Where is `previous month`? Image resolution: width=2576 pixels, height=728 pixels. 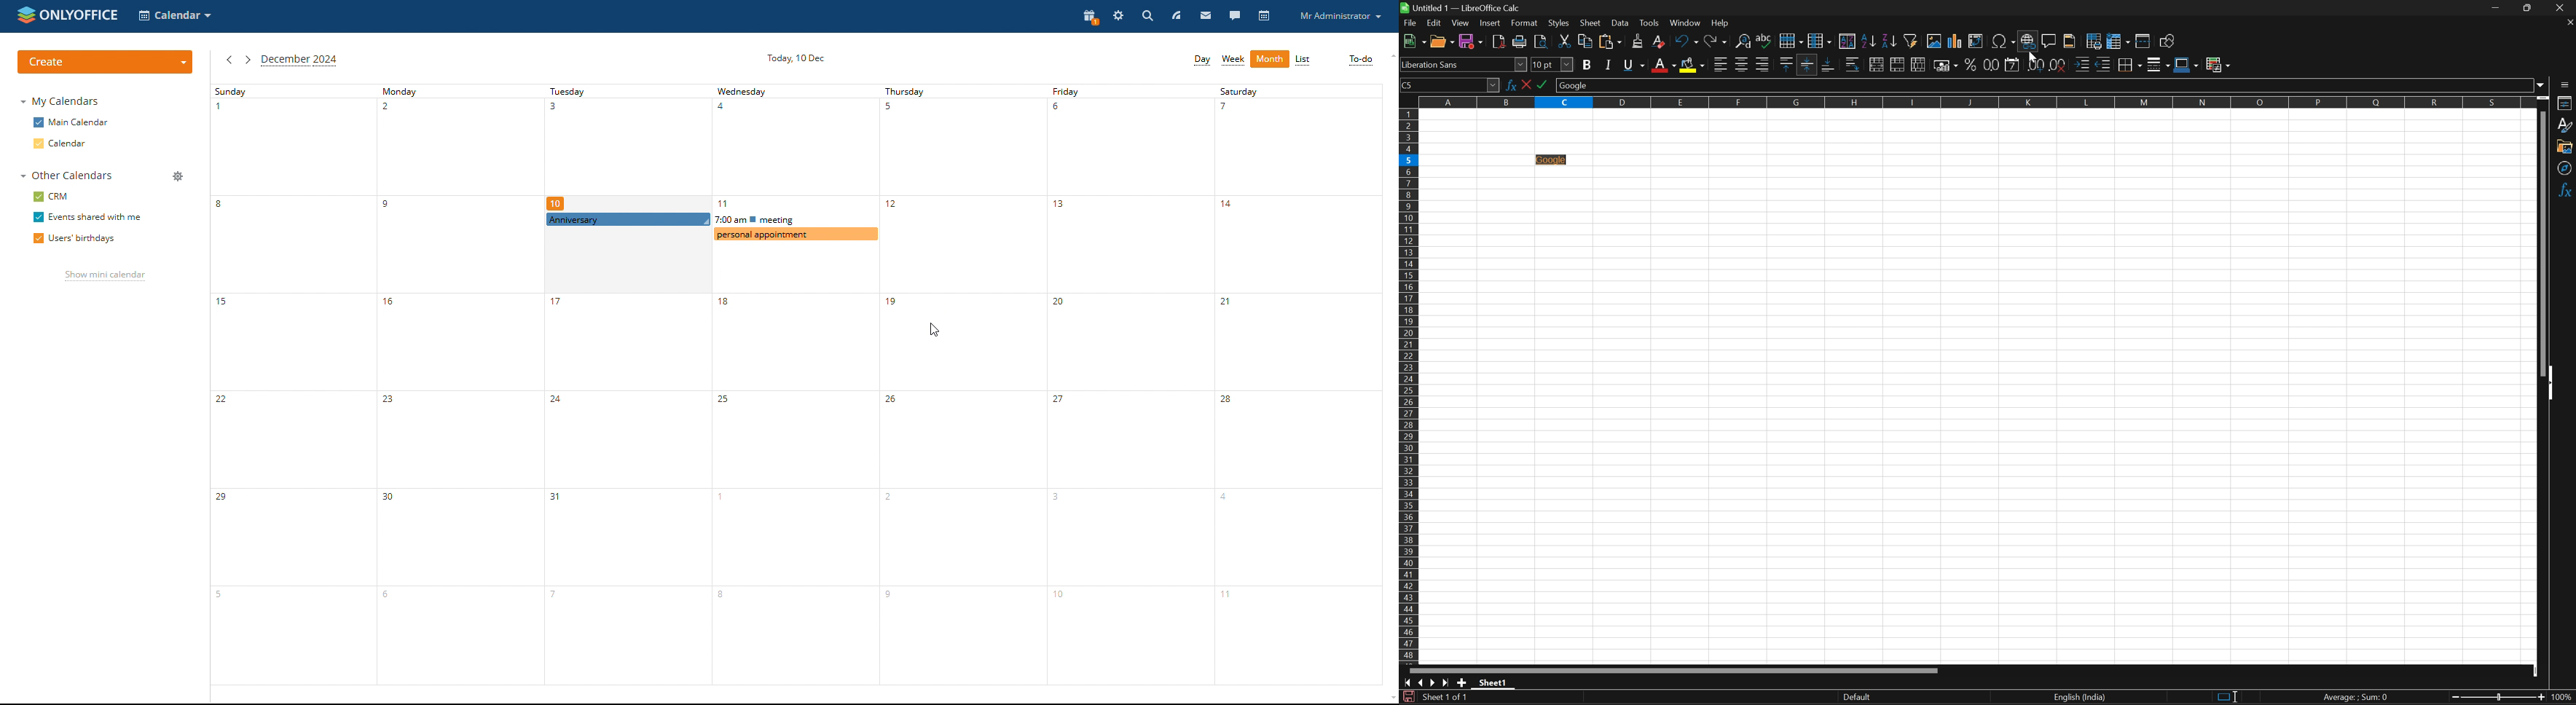
previous month is located at coordinates (229, 60).